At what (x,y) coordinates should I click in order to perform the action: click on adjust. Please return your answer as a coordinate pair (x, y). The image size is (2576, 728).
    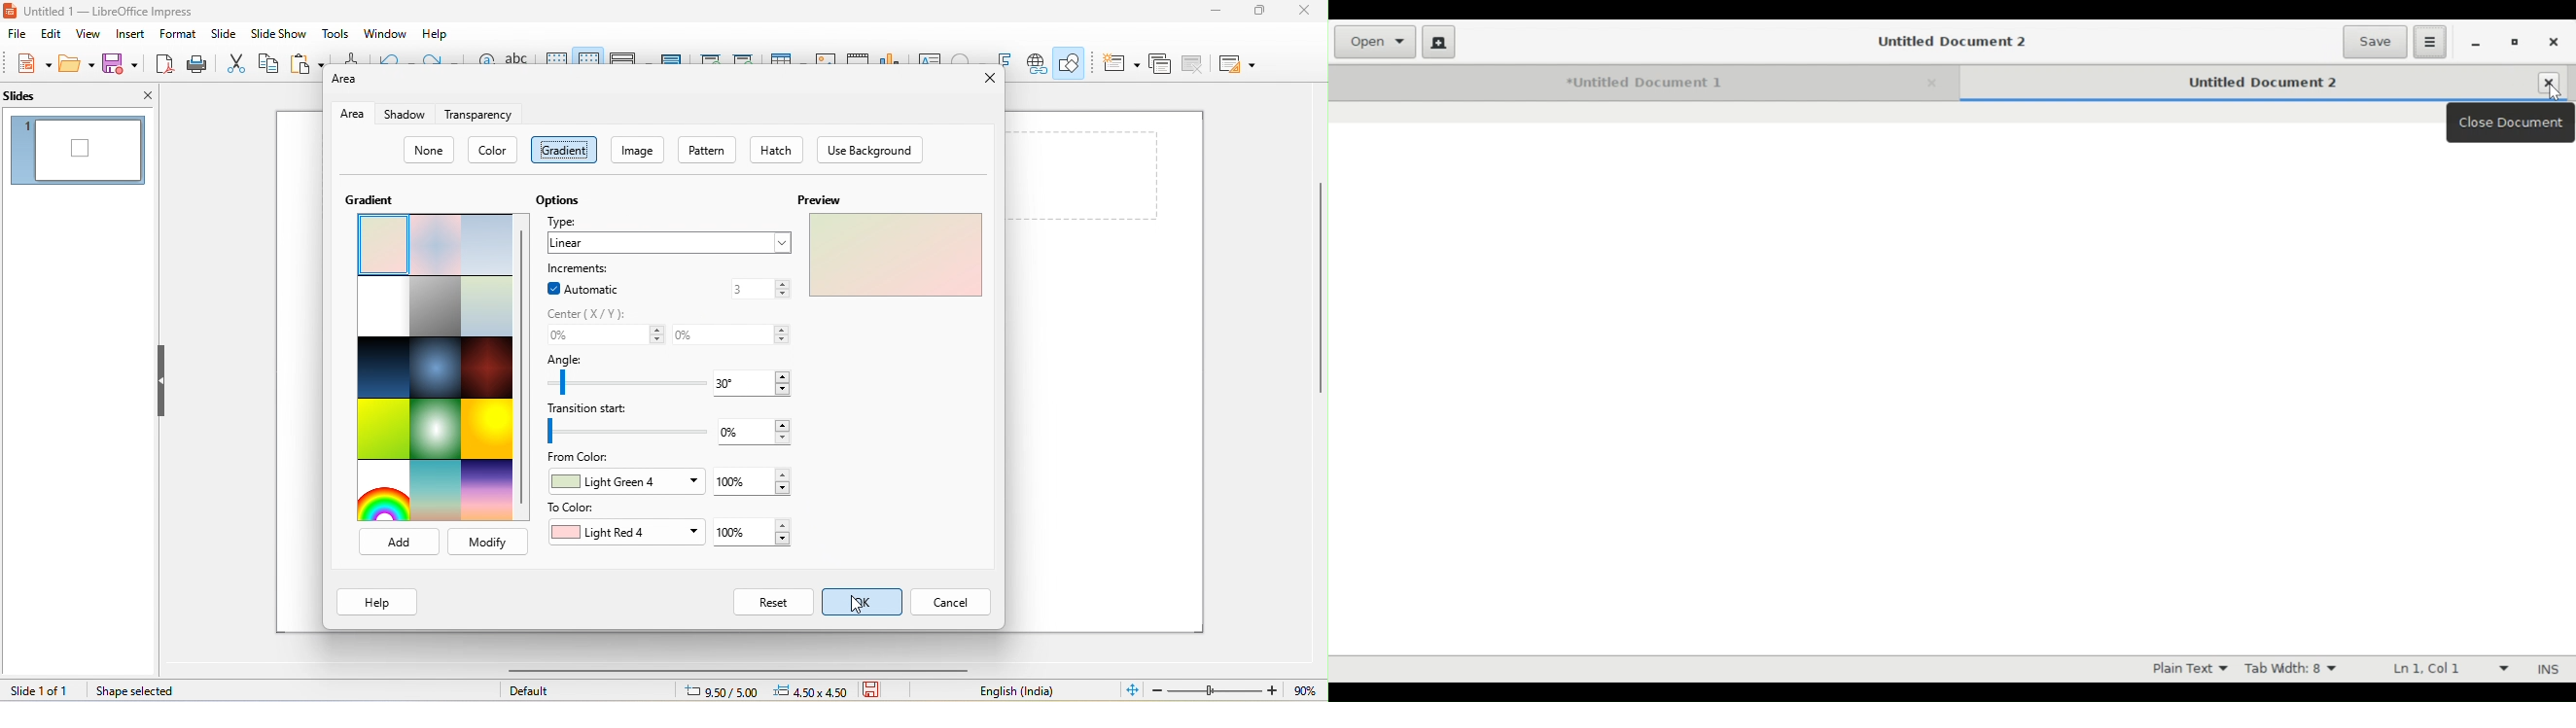
    Looking at the image, I should click on (781, 480).